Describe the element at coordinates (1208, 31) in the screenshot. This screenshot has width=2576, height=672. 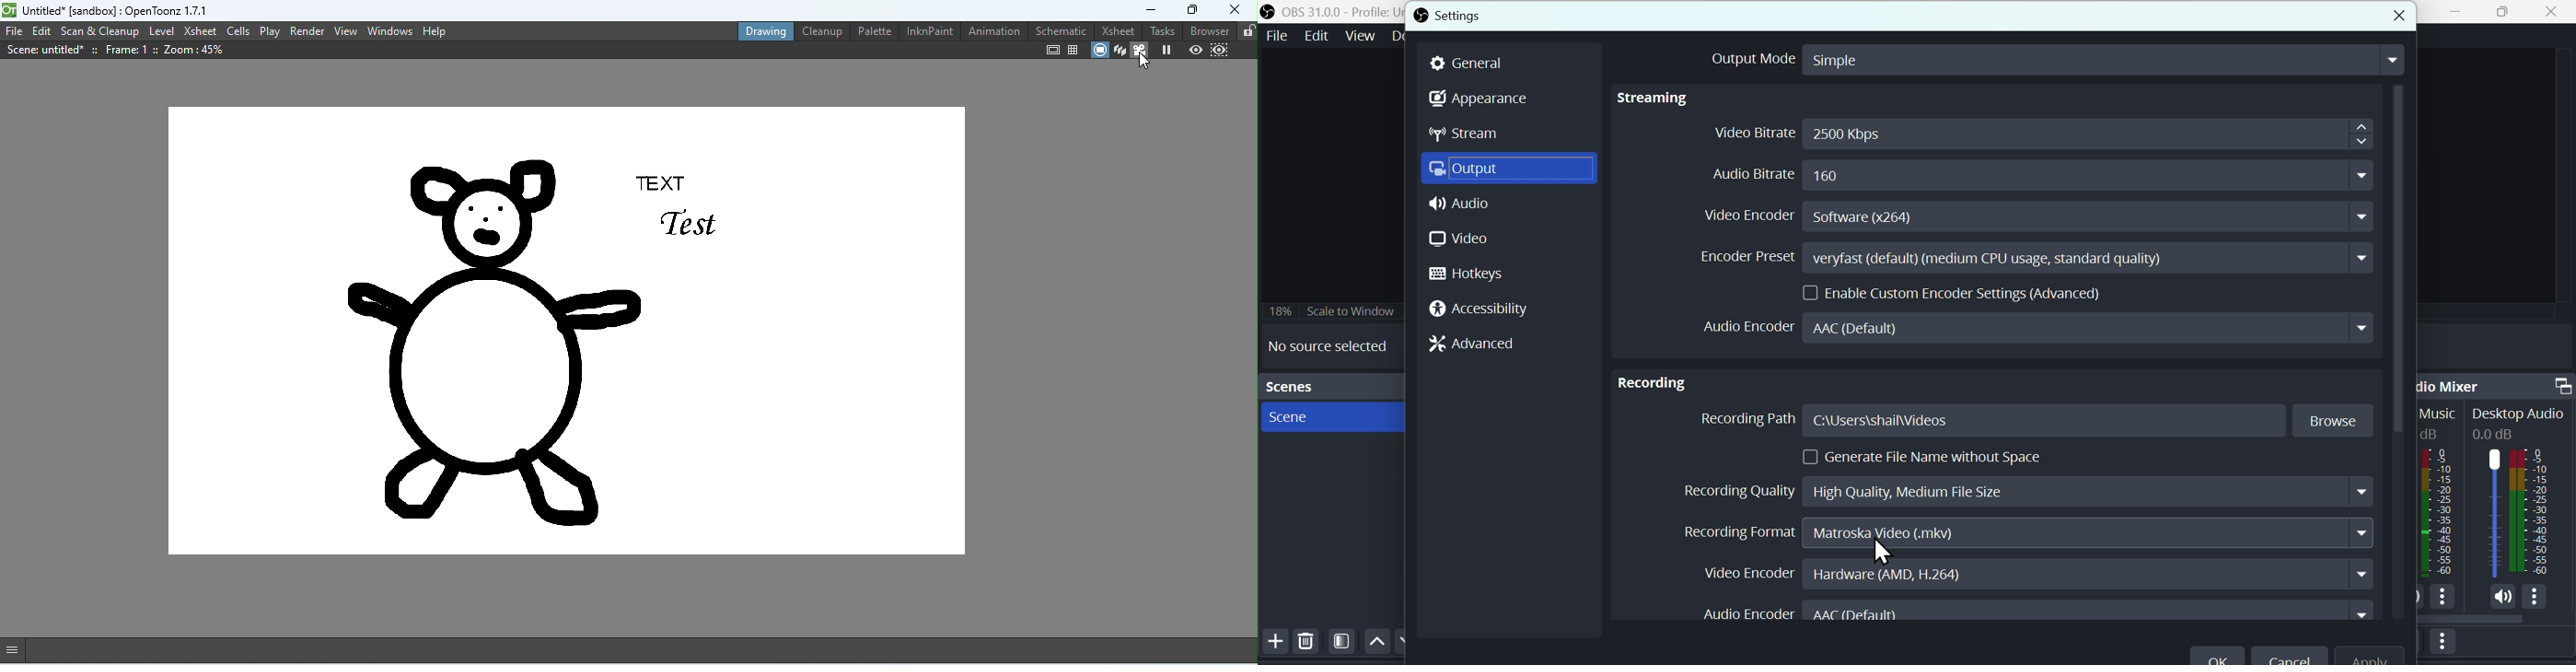
I see `browser` at that location.